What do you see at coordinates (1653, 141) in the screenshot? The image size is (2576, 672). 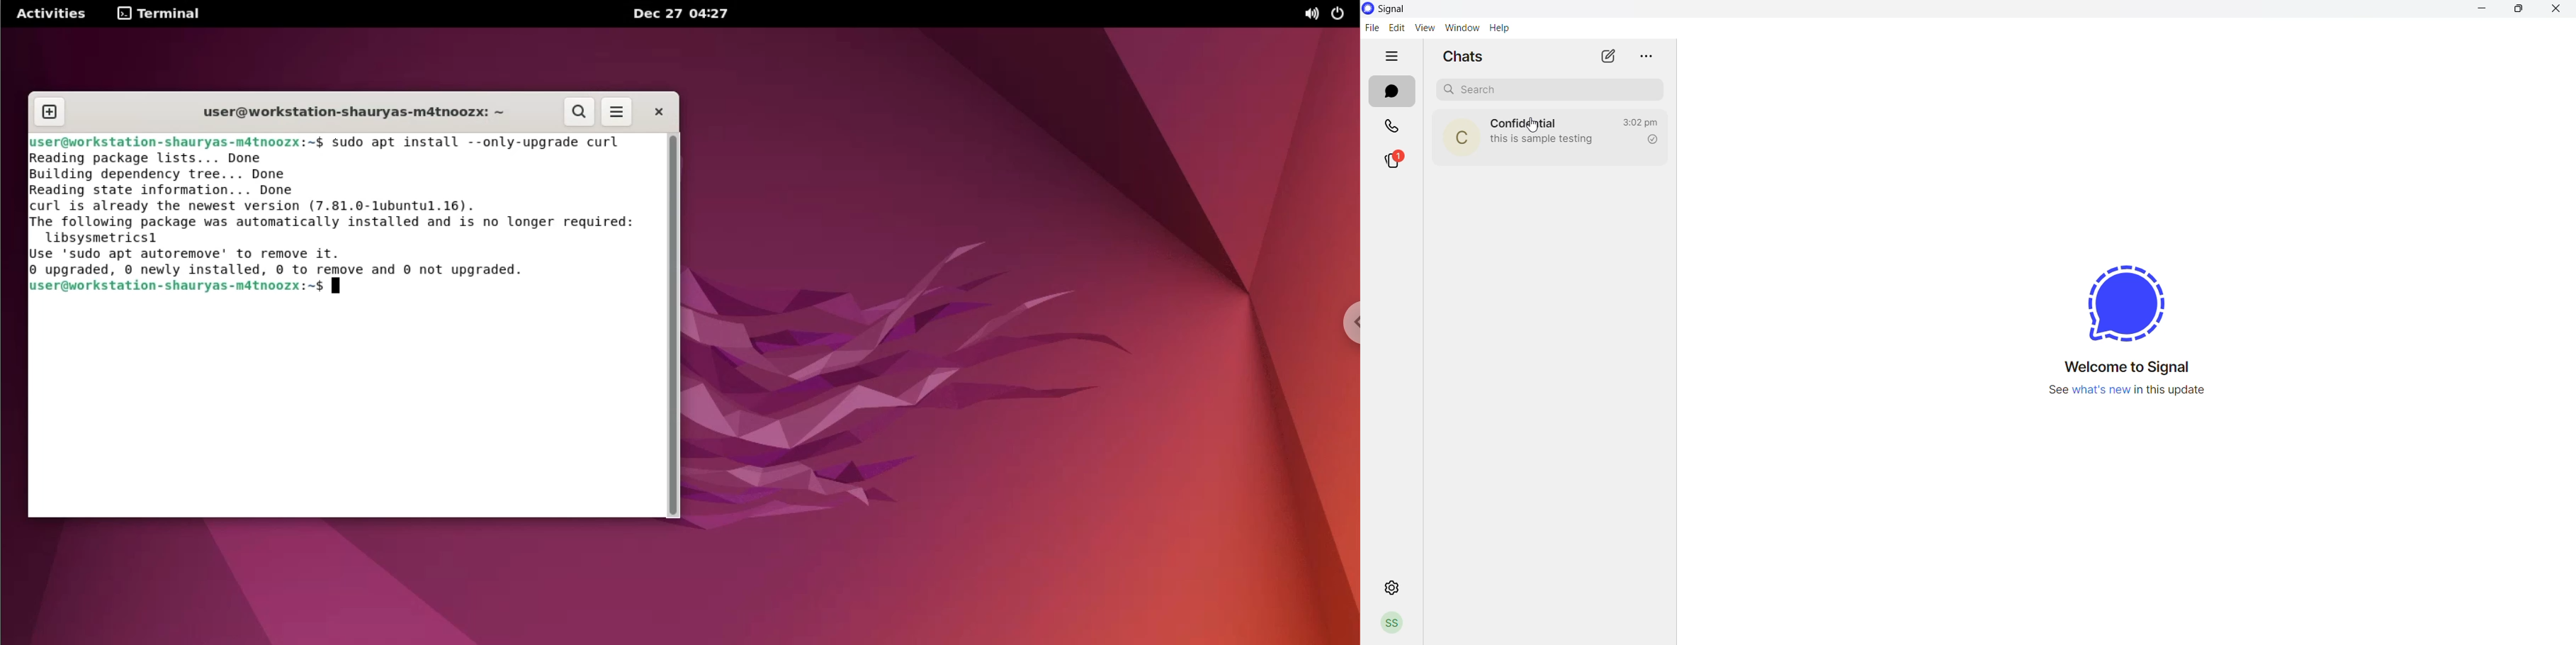 I see `read recipient` at bounding box center [1653, 141].